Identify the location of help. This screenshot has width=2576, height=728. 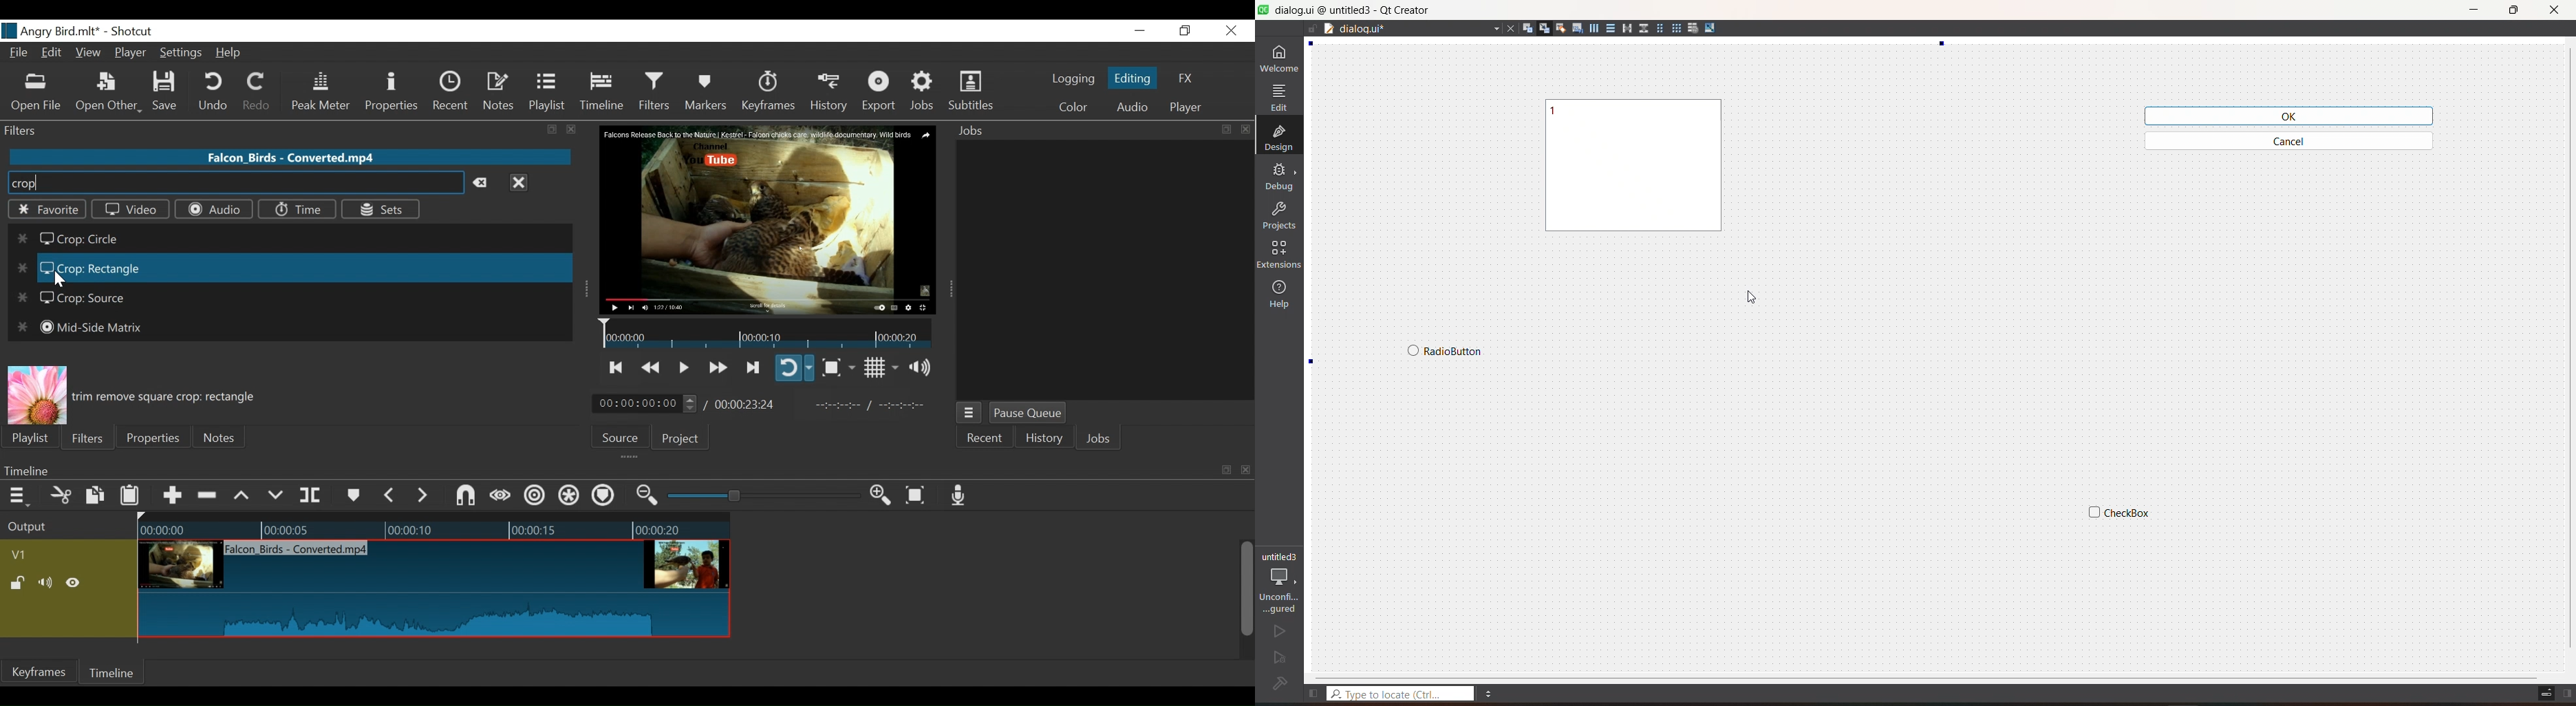
(1280, 295).